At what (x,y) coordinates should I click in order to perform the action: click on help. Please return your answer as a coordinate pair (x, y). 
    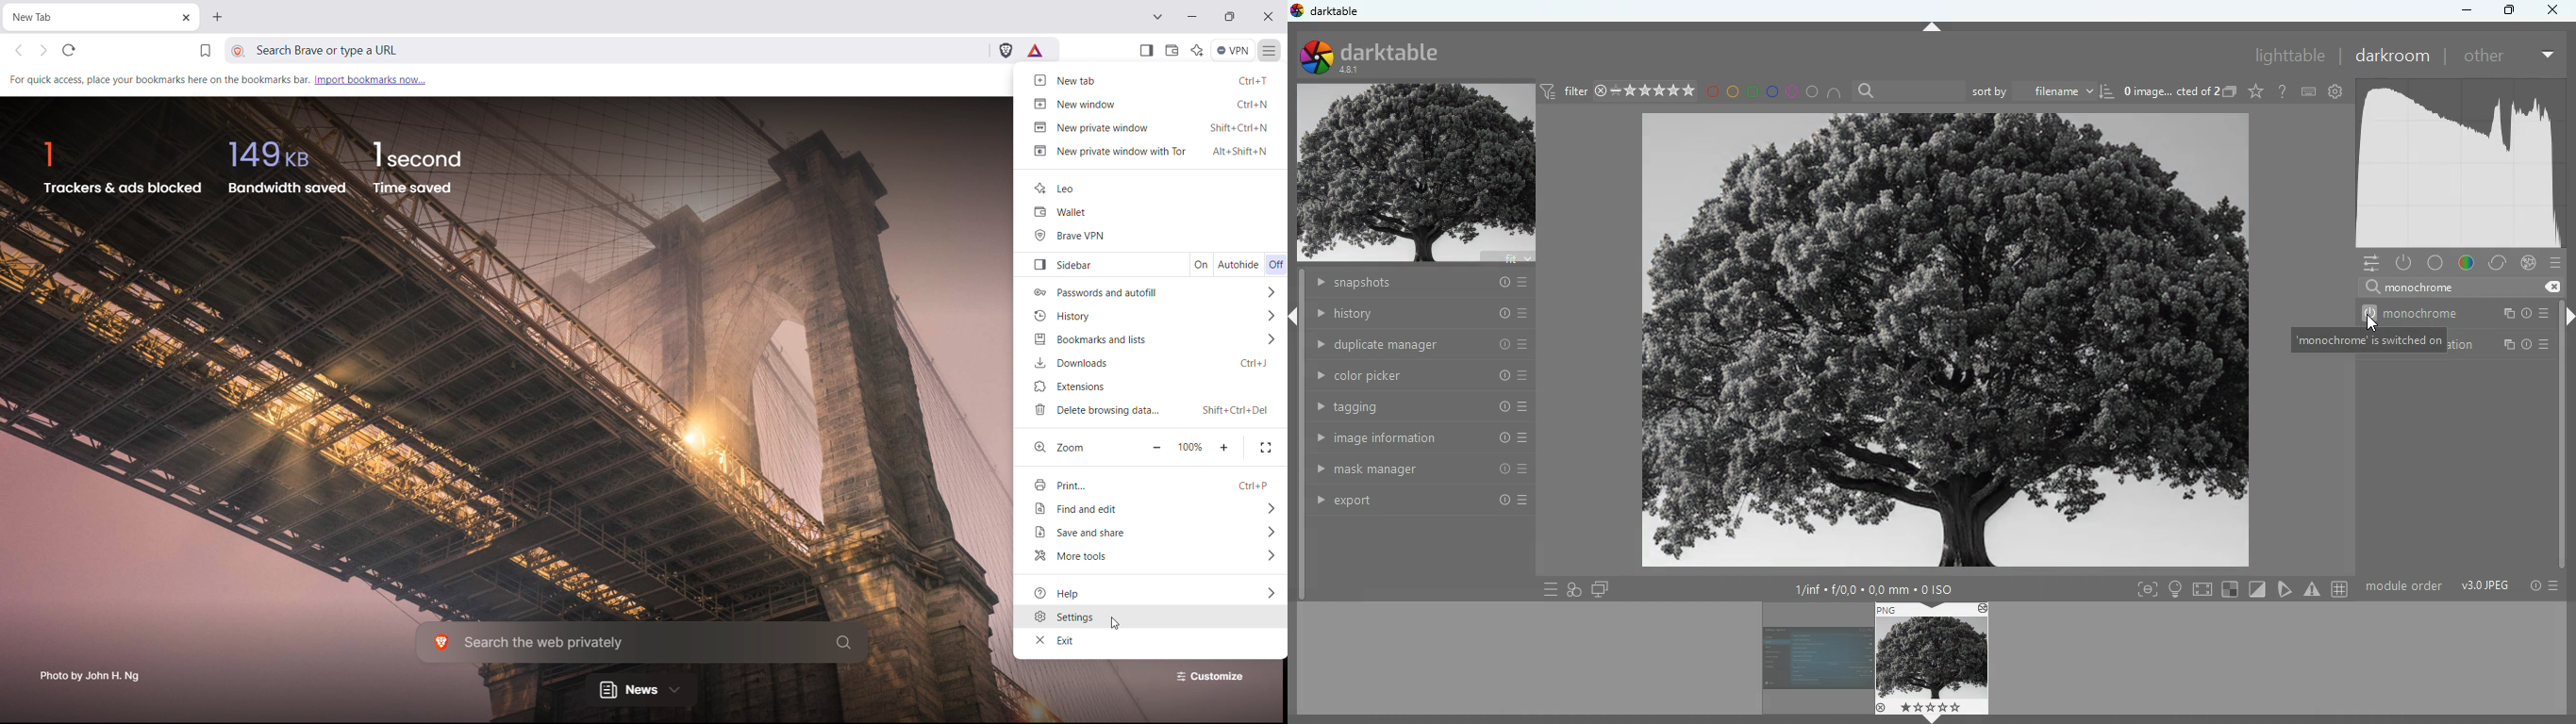
    Looking at the image, I should click on (2283, 91).